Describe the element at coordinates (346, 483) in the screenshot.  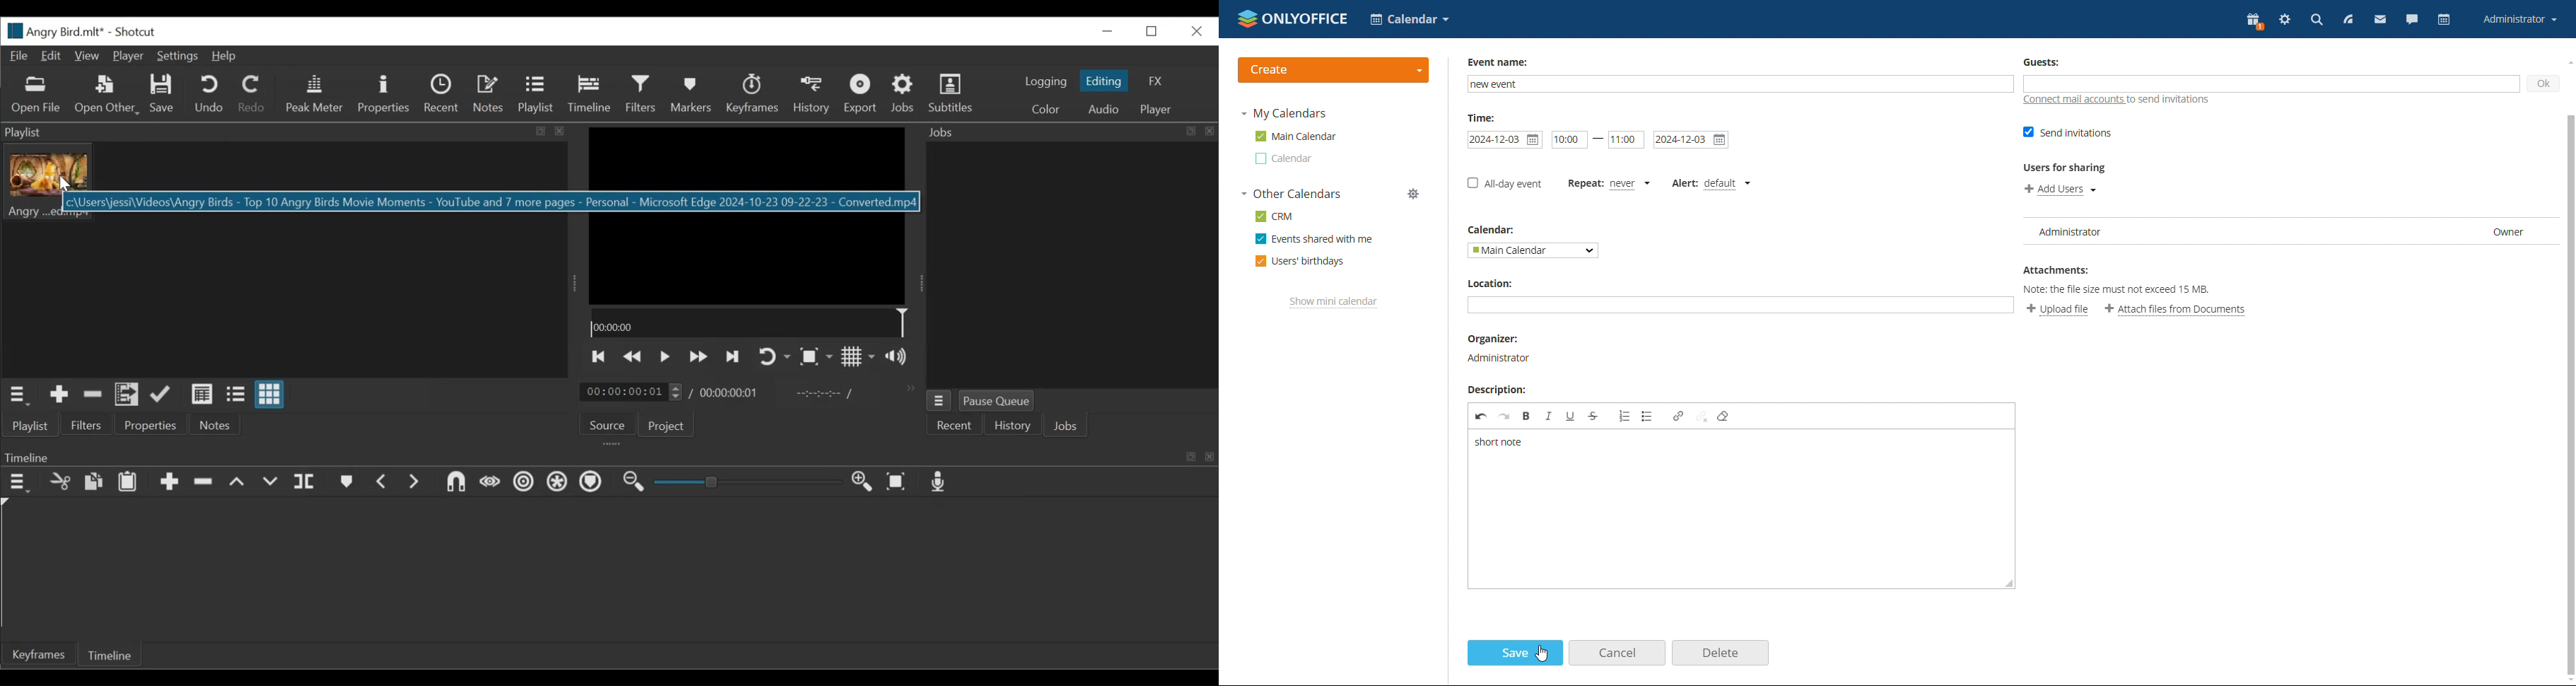
I see `Markers` at that location.